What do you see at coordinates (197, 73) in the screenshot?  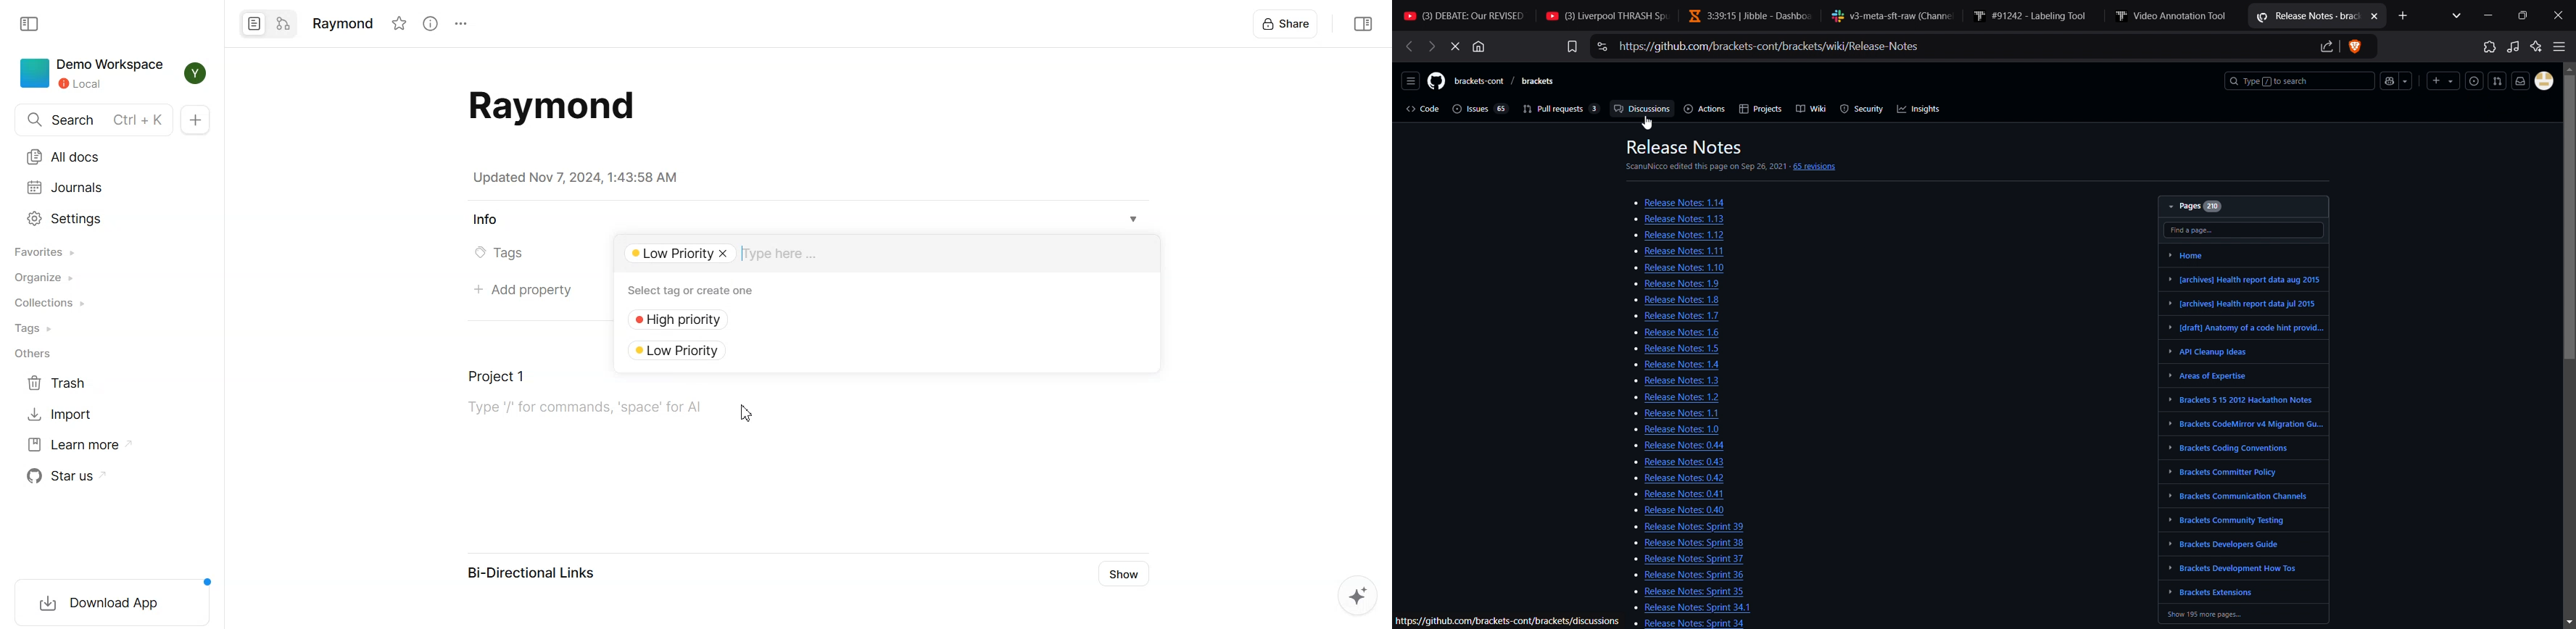 I see `Profile` at bounding box center [197, 73].